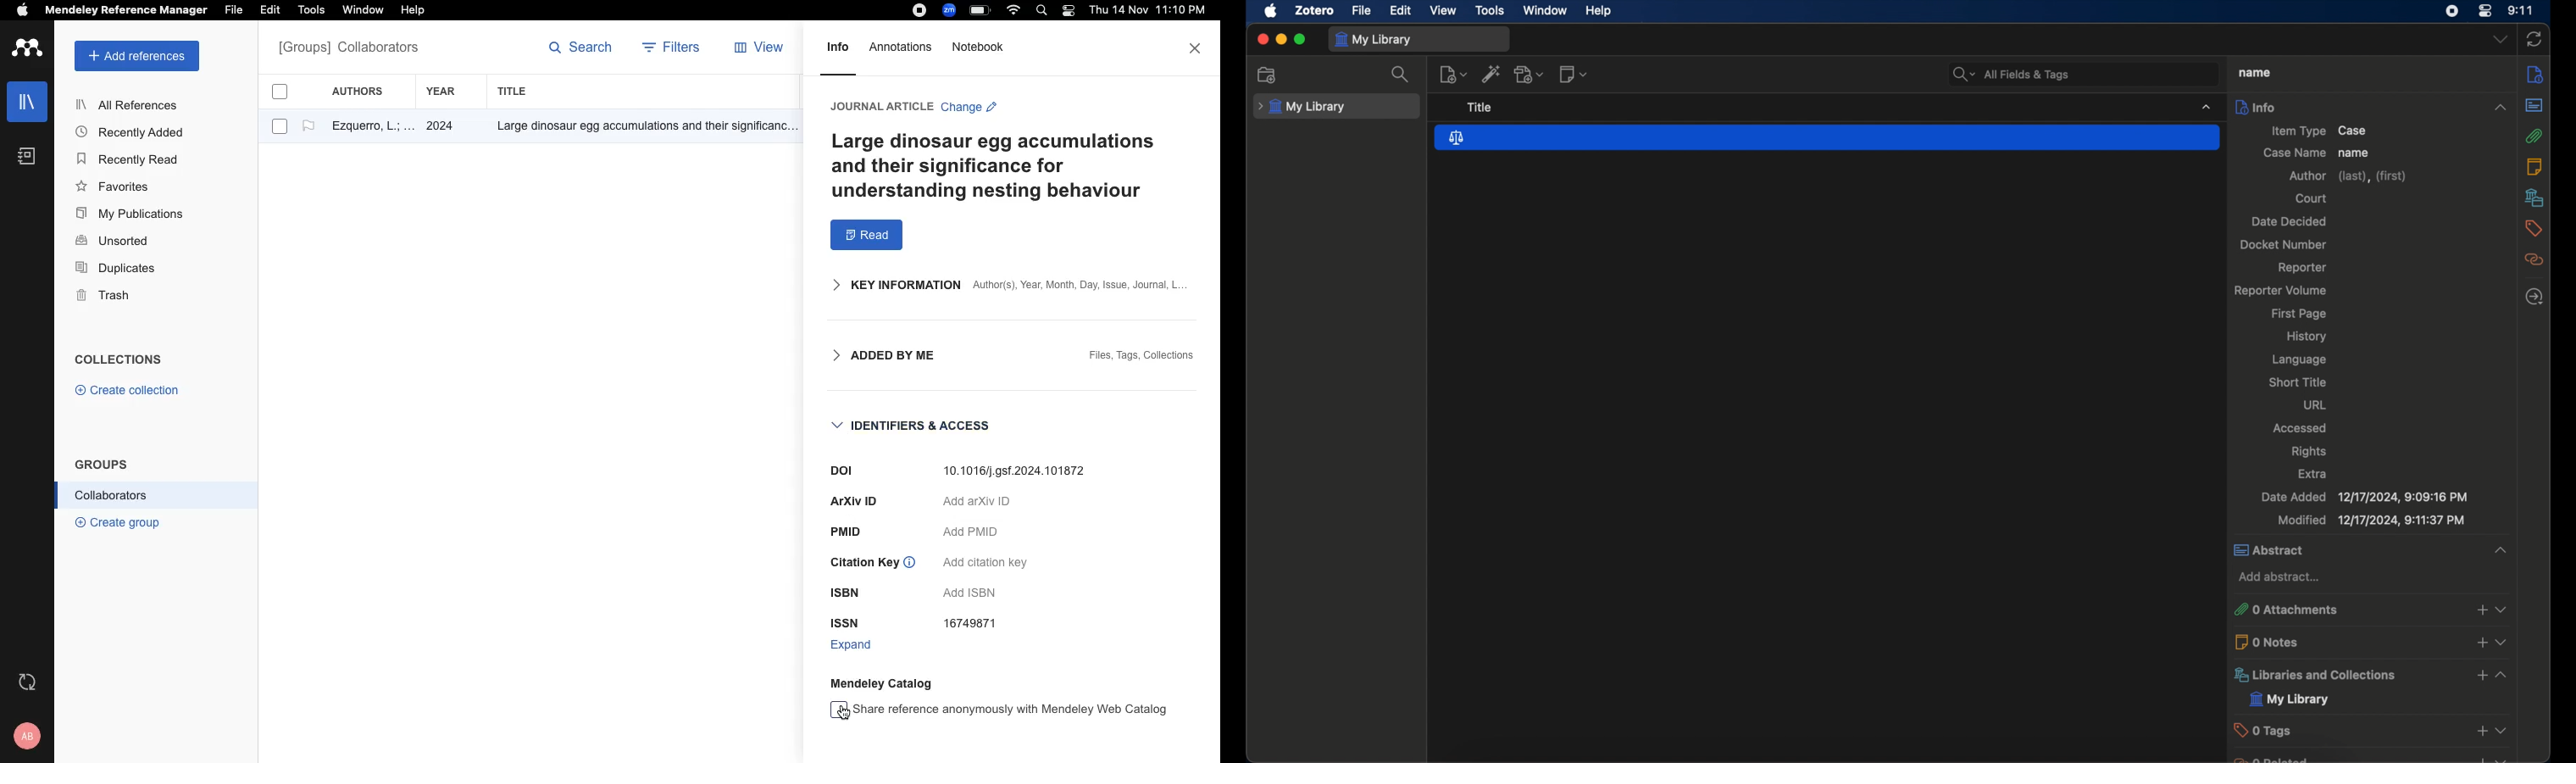 The image size is (2576, 784). Describe the element at coordinates (1045, 12) in the screenshot. I see `search` at that location.